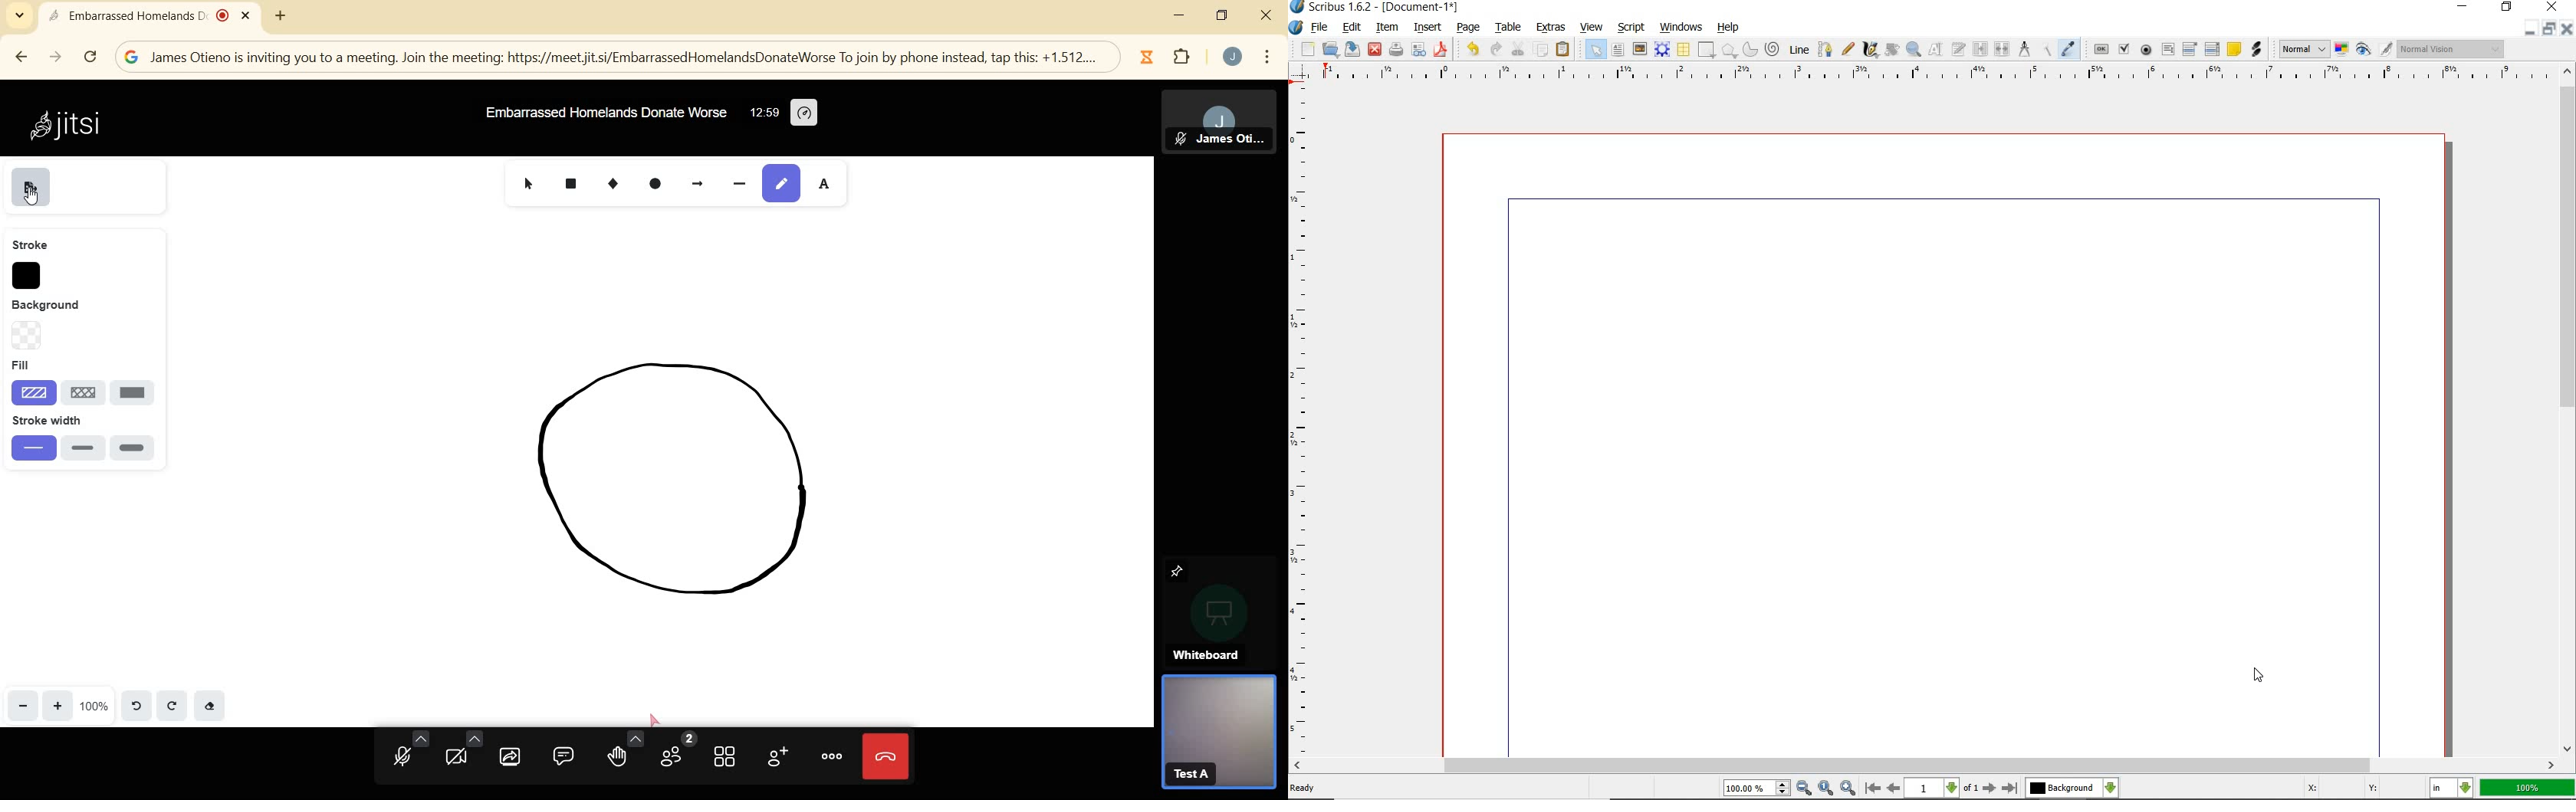  I want to click on EXPORT, so click(31, 187).